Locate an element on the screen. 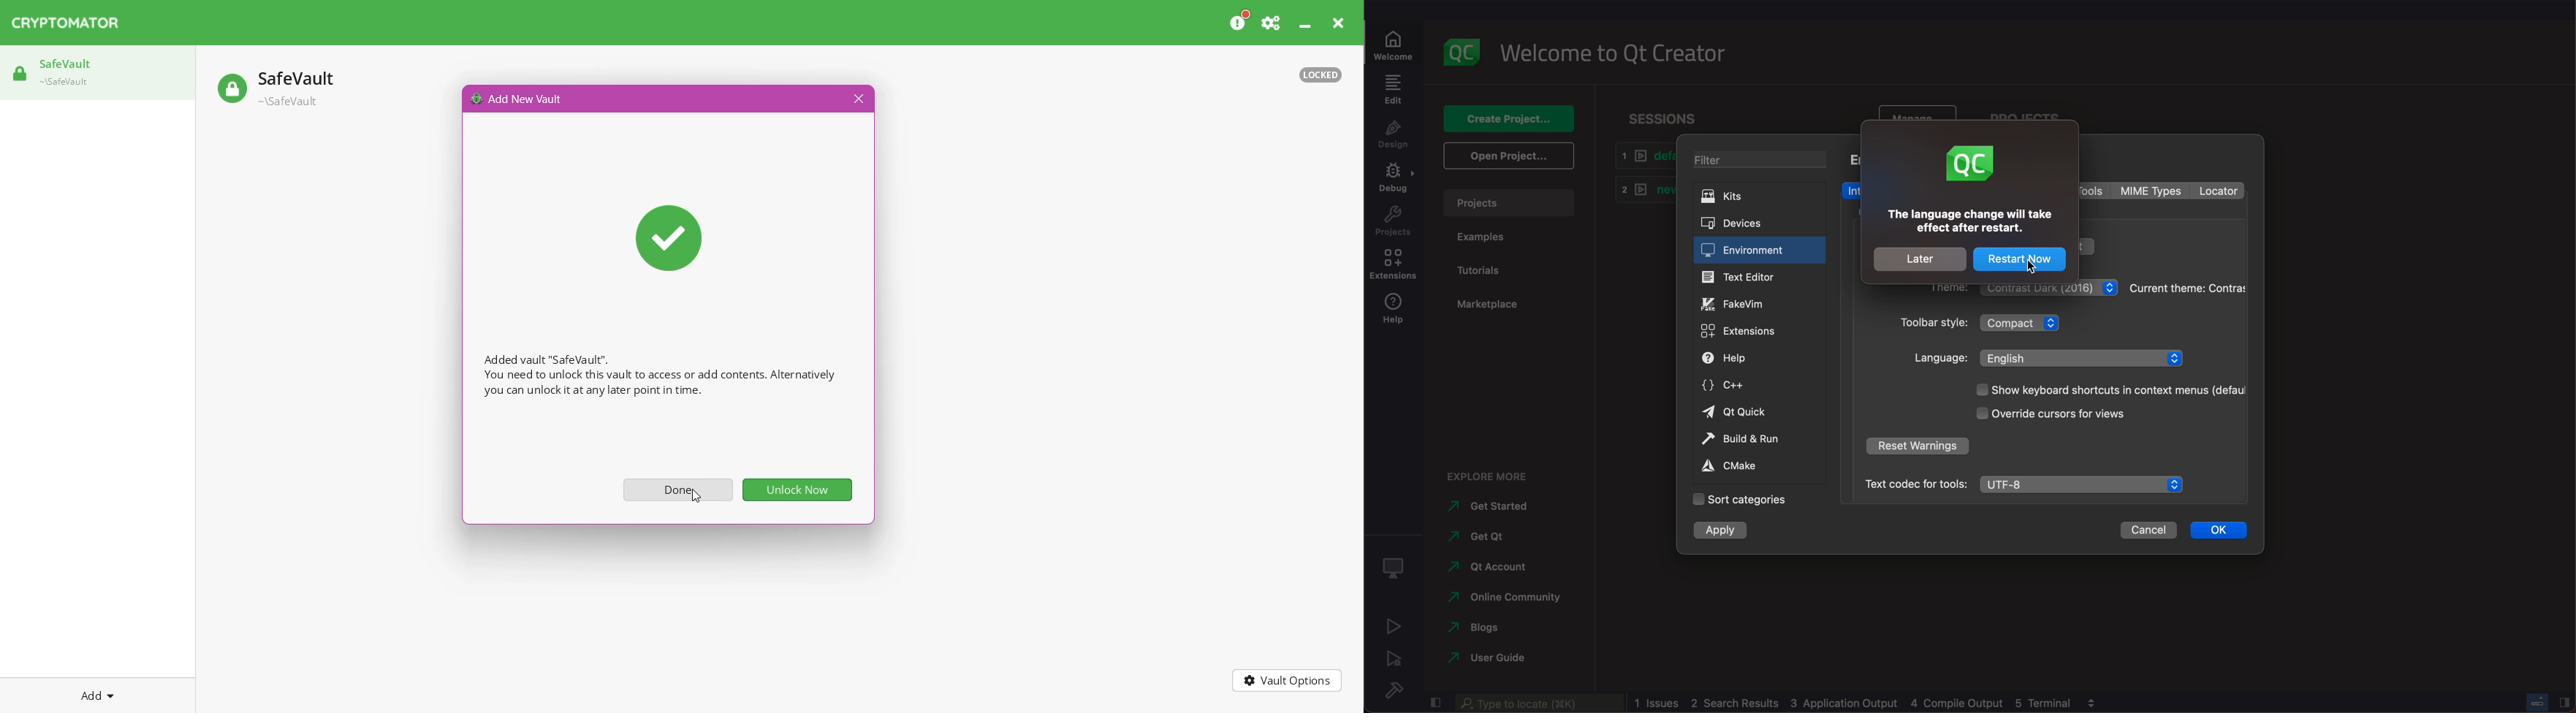 Image resolution: width=2576 pixels, height=728 pixels. help is located at coordinates (1394, 311).